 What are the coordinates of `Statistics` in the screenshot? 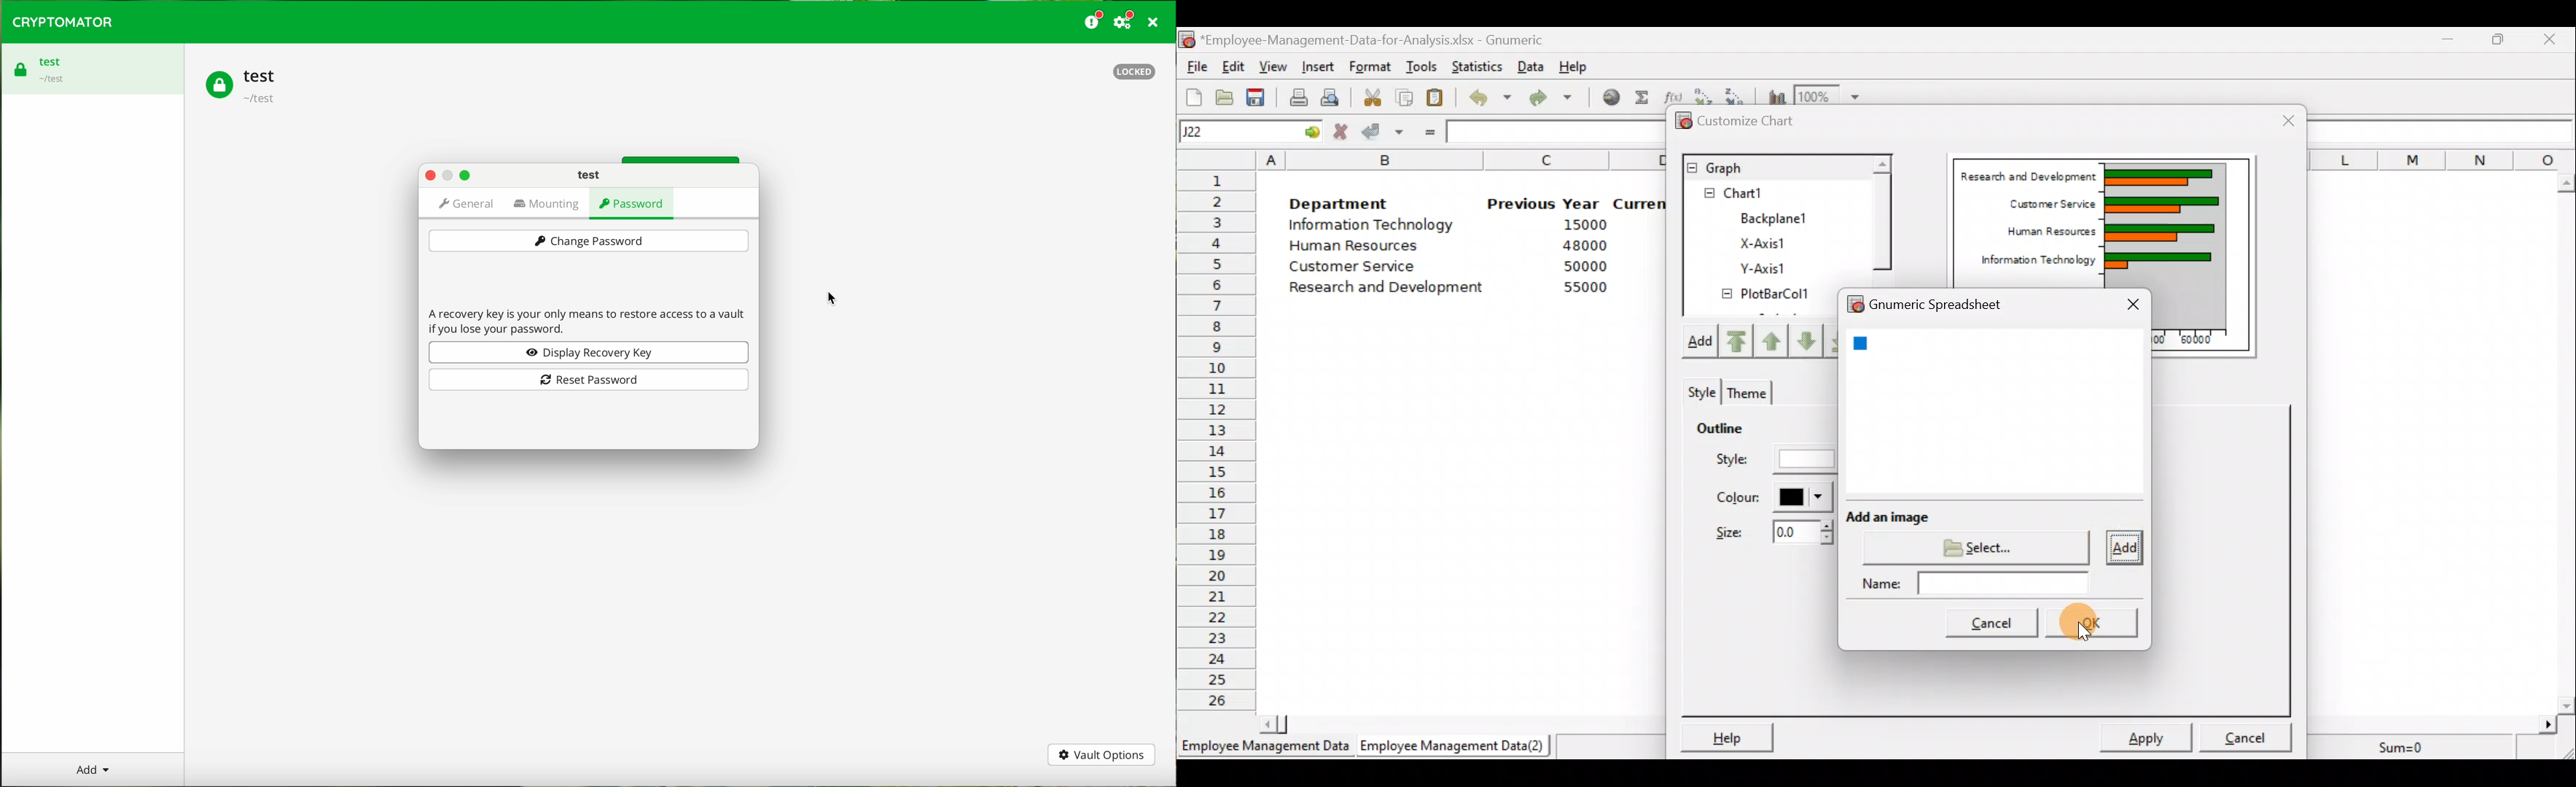 It's located at (1478, 63).